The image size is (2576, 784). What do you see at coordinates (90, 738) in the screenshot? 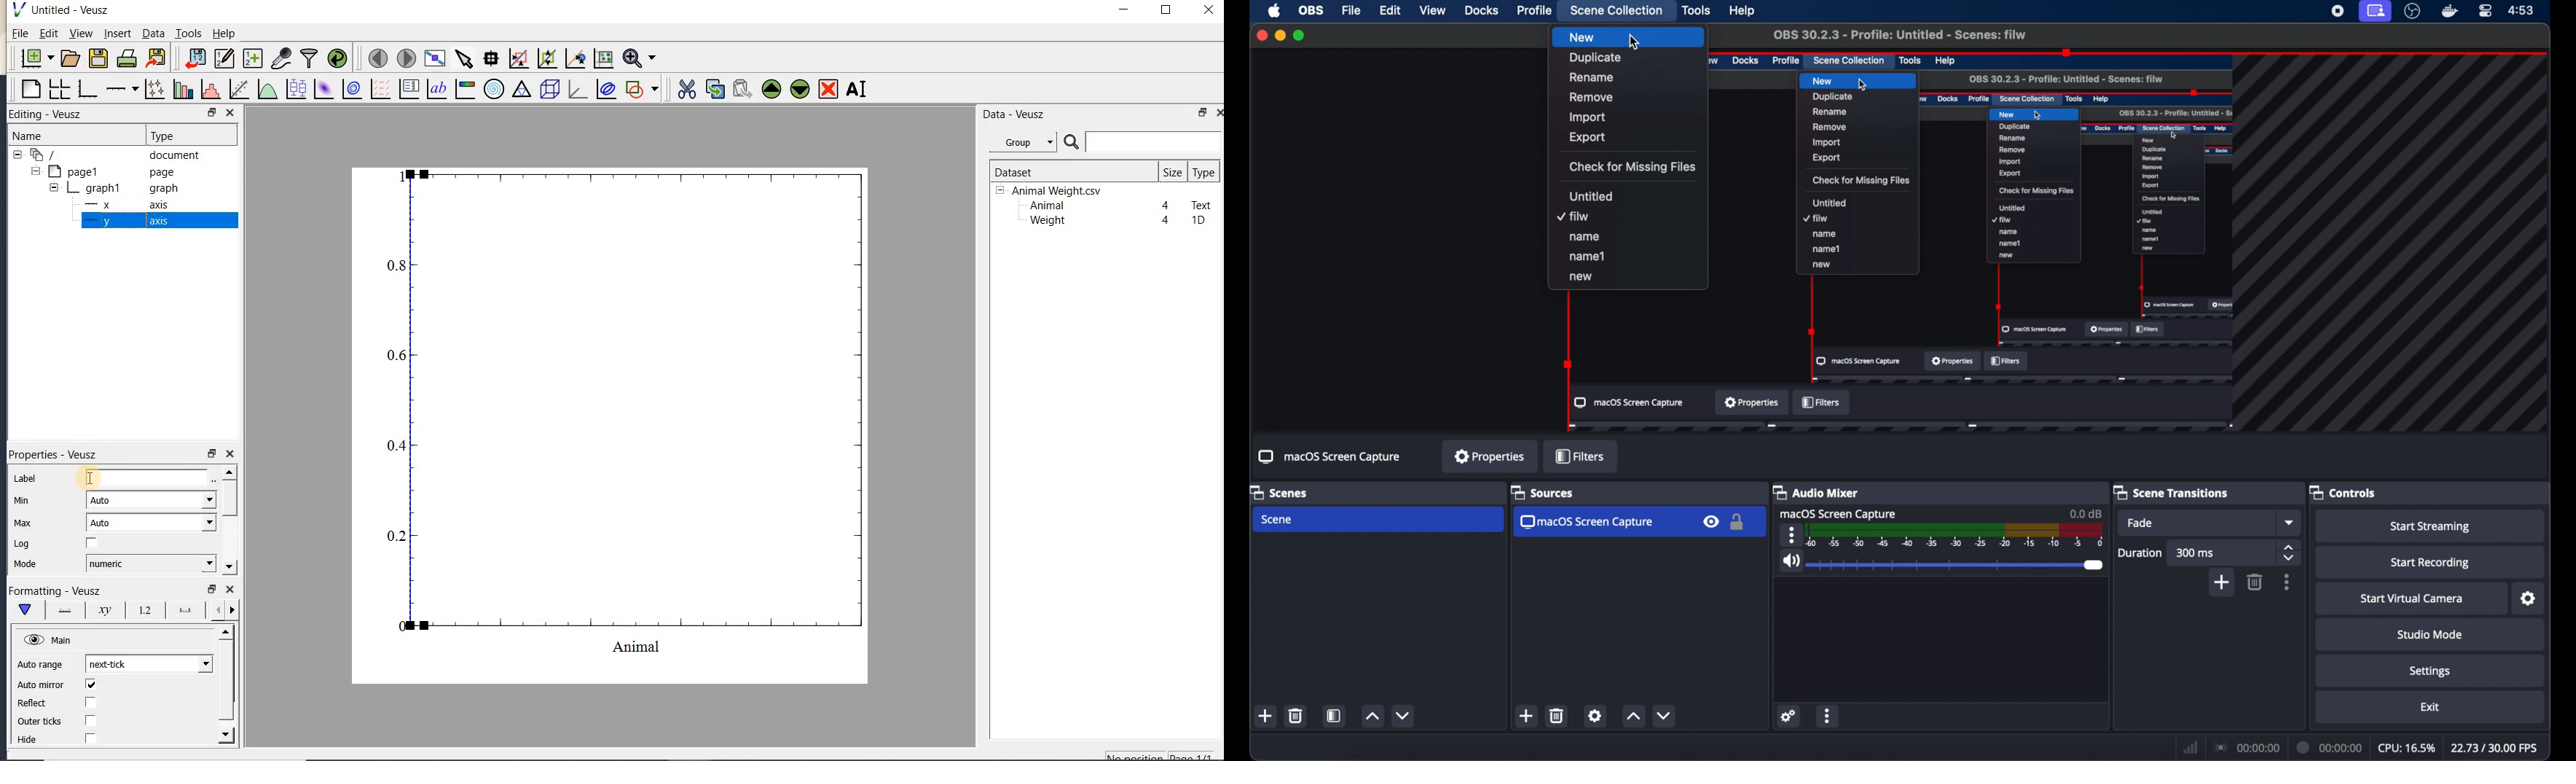
I see `check/uncheck` at bounding box center [90, 738].